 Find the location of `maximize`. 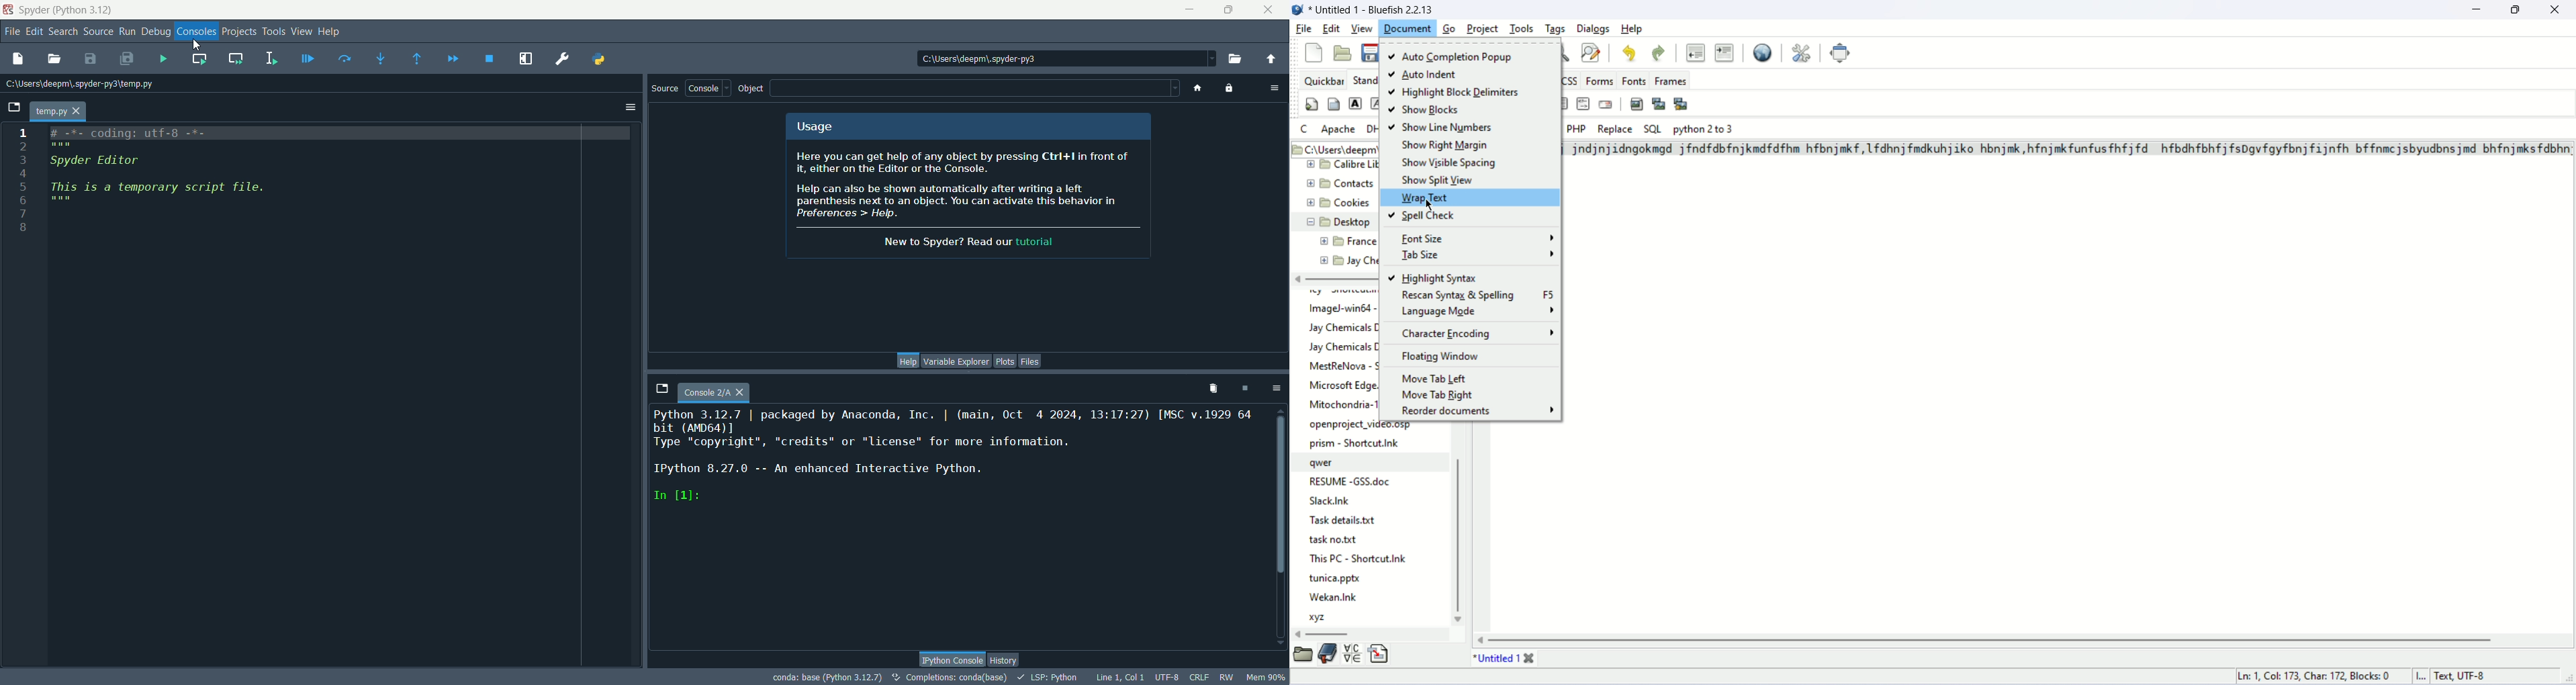

maximize is located at coordinates (2519, 9).